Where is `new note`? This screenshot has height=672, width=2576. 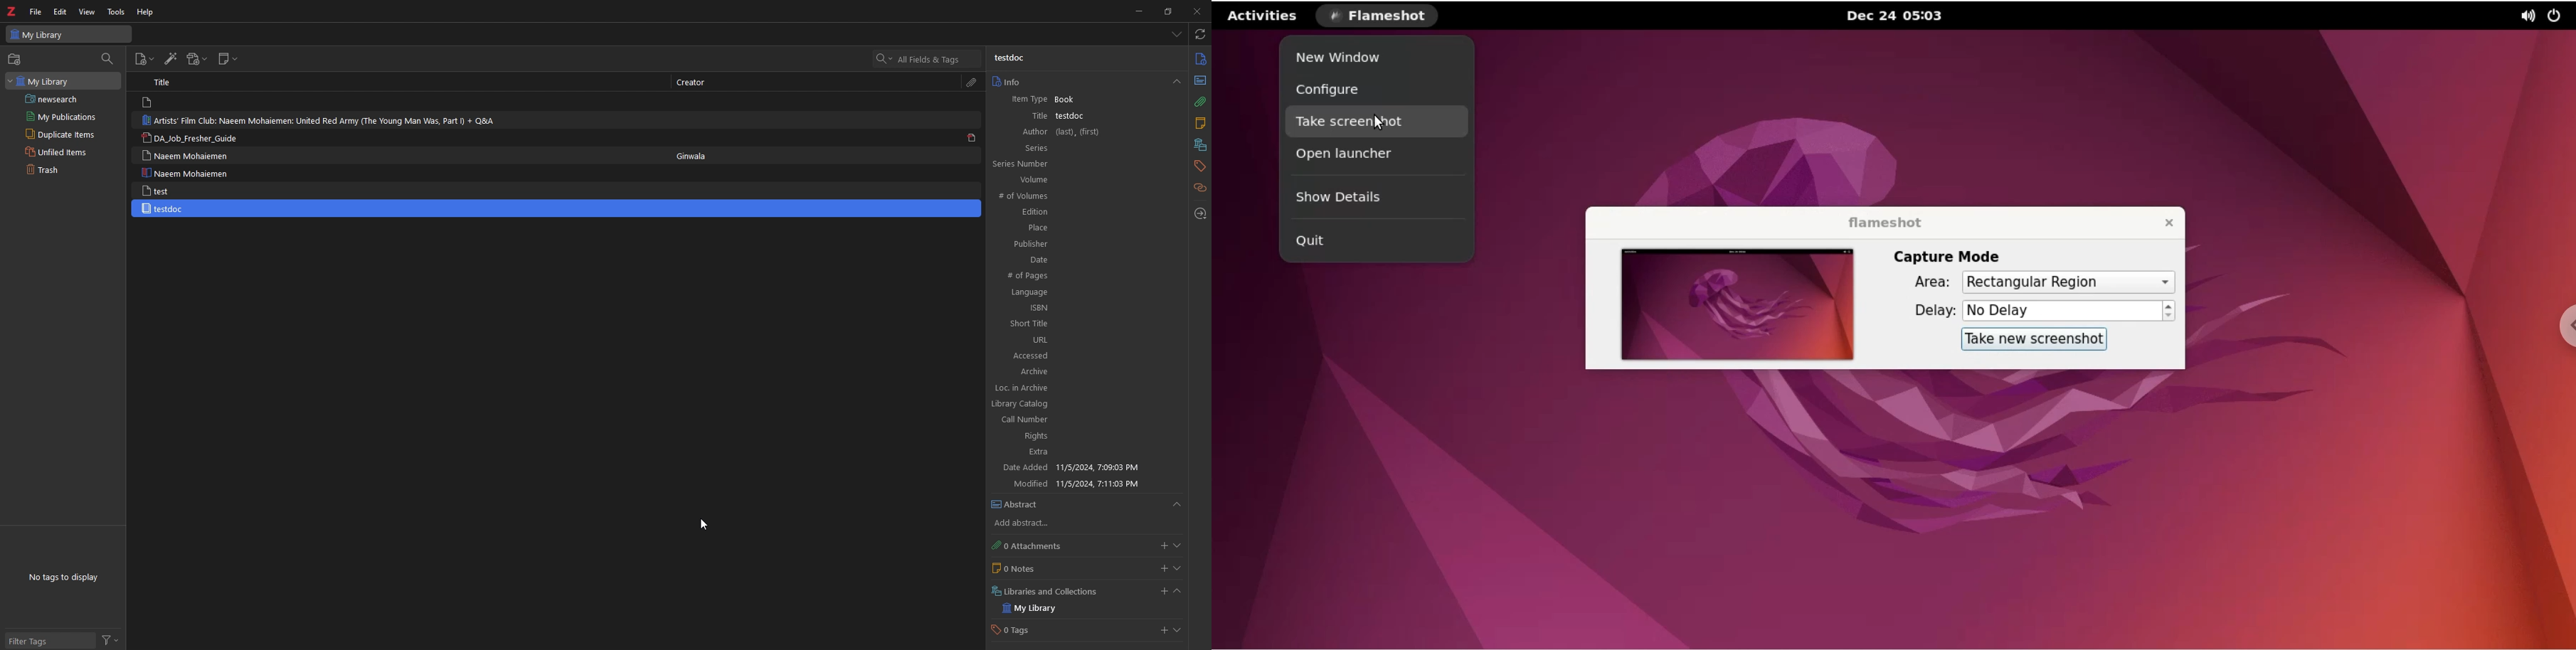 new note is located at coordinates (229, 59).